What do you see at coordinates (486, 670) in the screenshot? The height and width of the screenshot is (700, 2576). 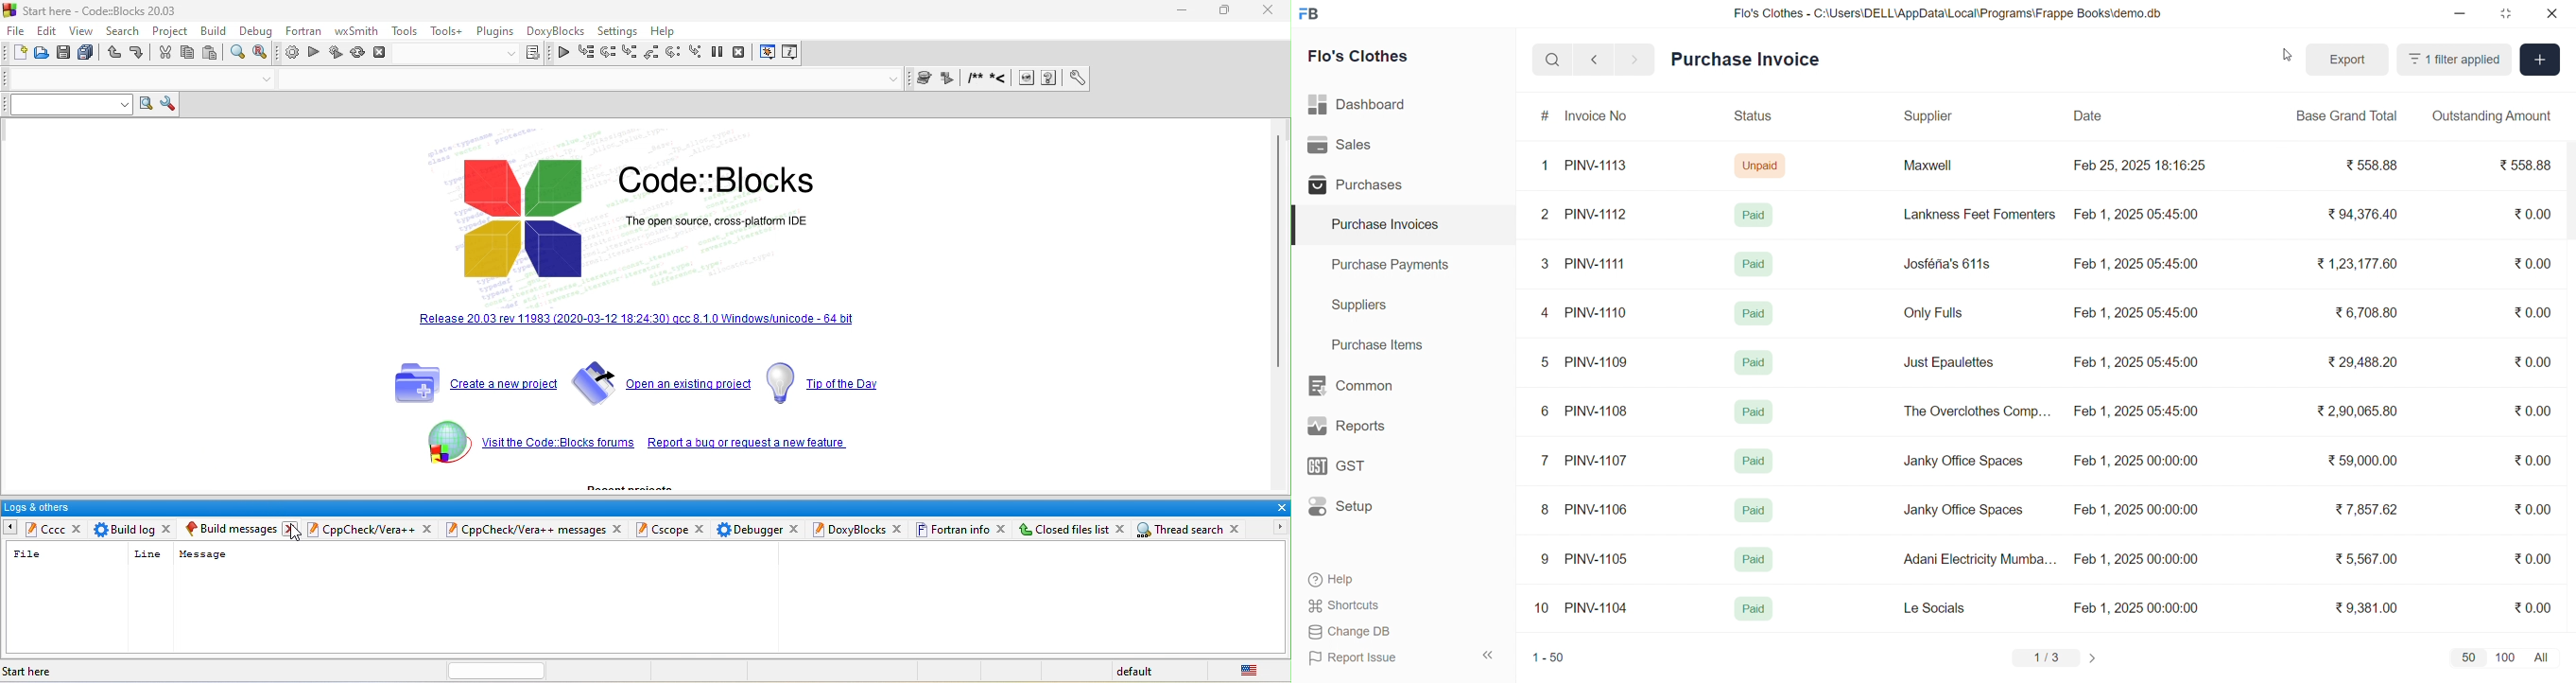 I see `horizontal scroll bar` at bounding box center [486, 670].